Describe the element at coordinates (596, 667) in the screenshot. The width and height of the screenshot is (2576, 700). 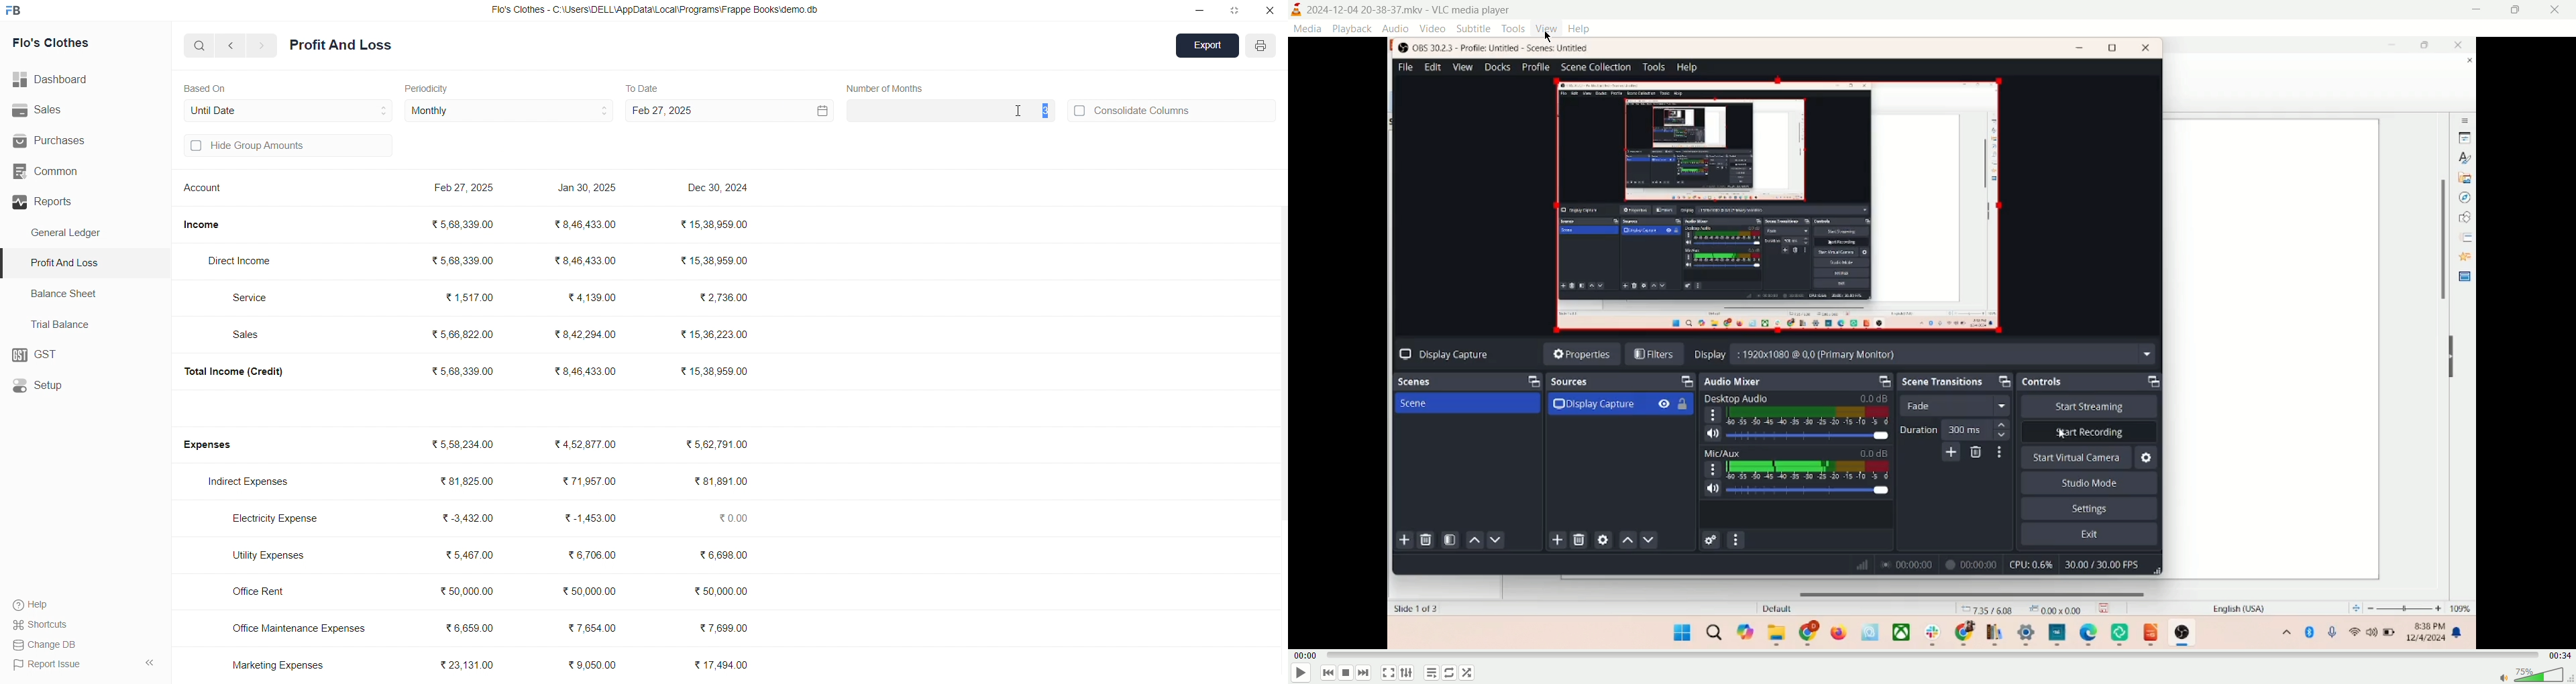
I see `₹ 9,050.00` at that location.